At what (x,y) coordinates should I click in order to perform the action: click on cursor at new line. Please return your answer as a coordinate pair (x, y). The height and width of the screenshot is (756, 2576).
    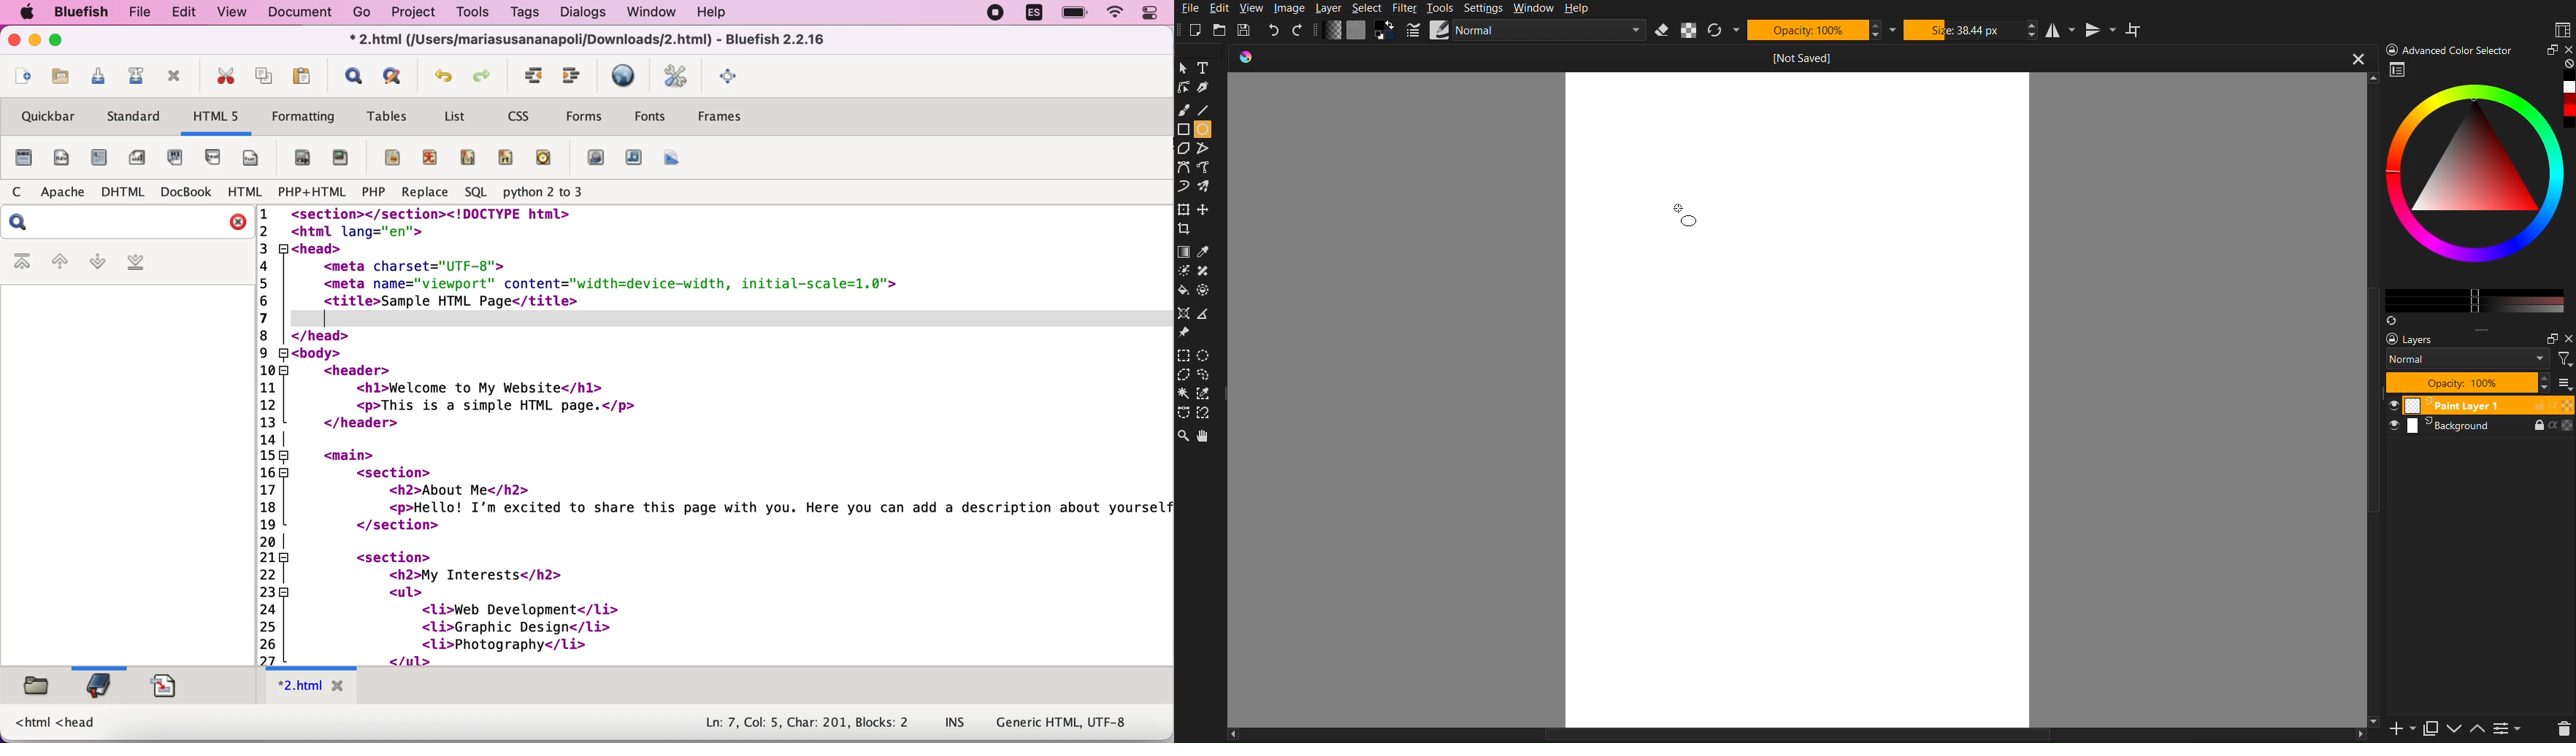
    Looking at the image, I should click on (320, 319).